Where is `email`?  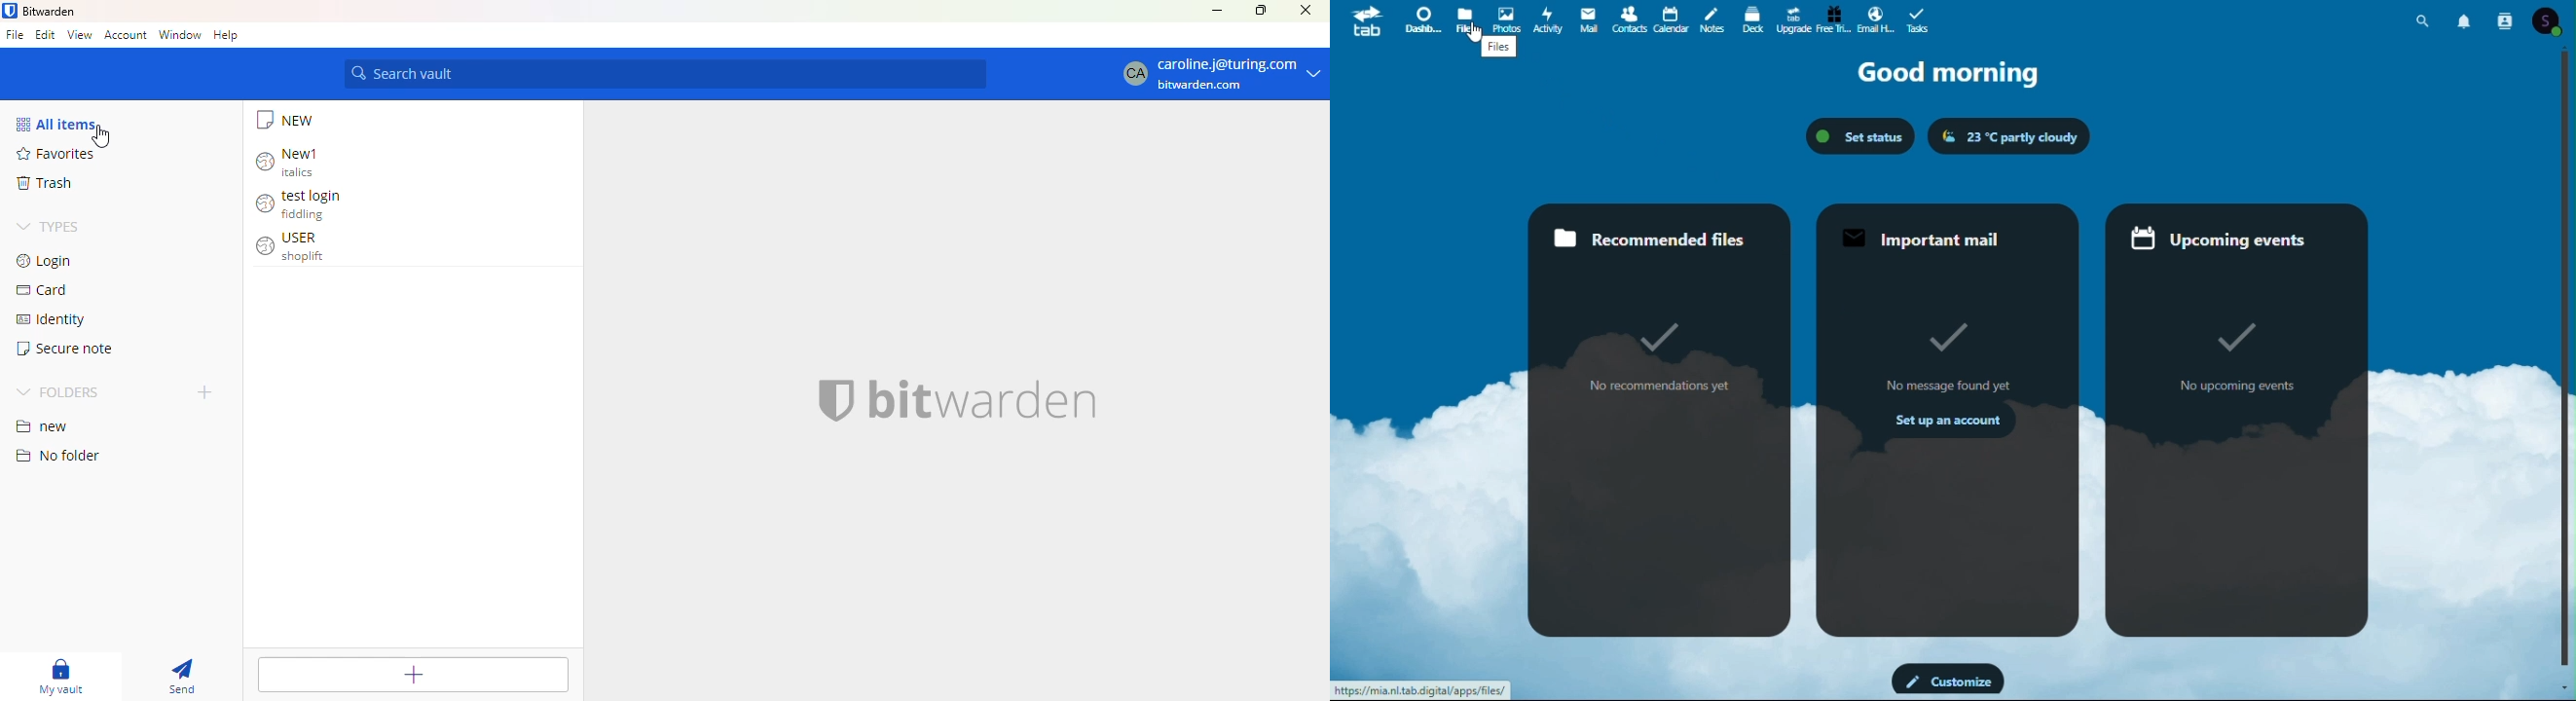
email is located at coordinates (1589, 18).